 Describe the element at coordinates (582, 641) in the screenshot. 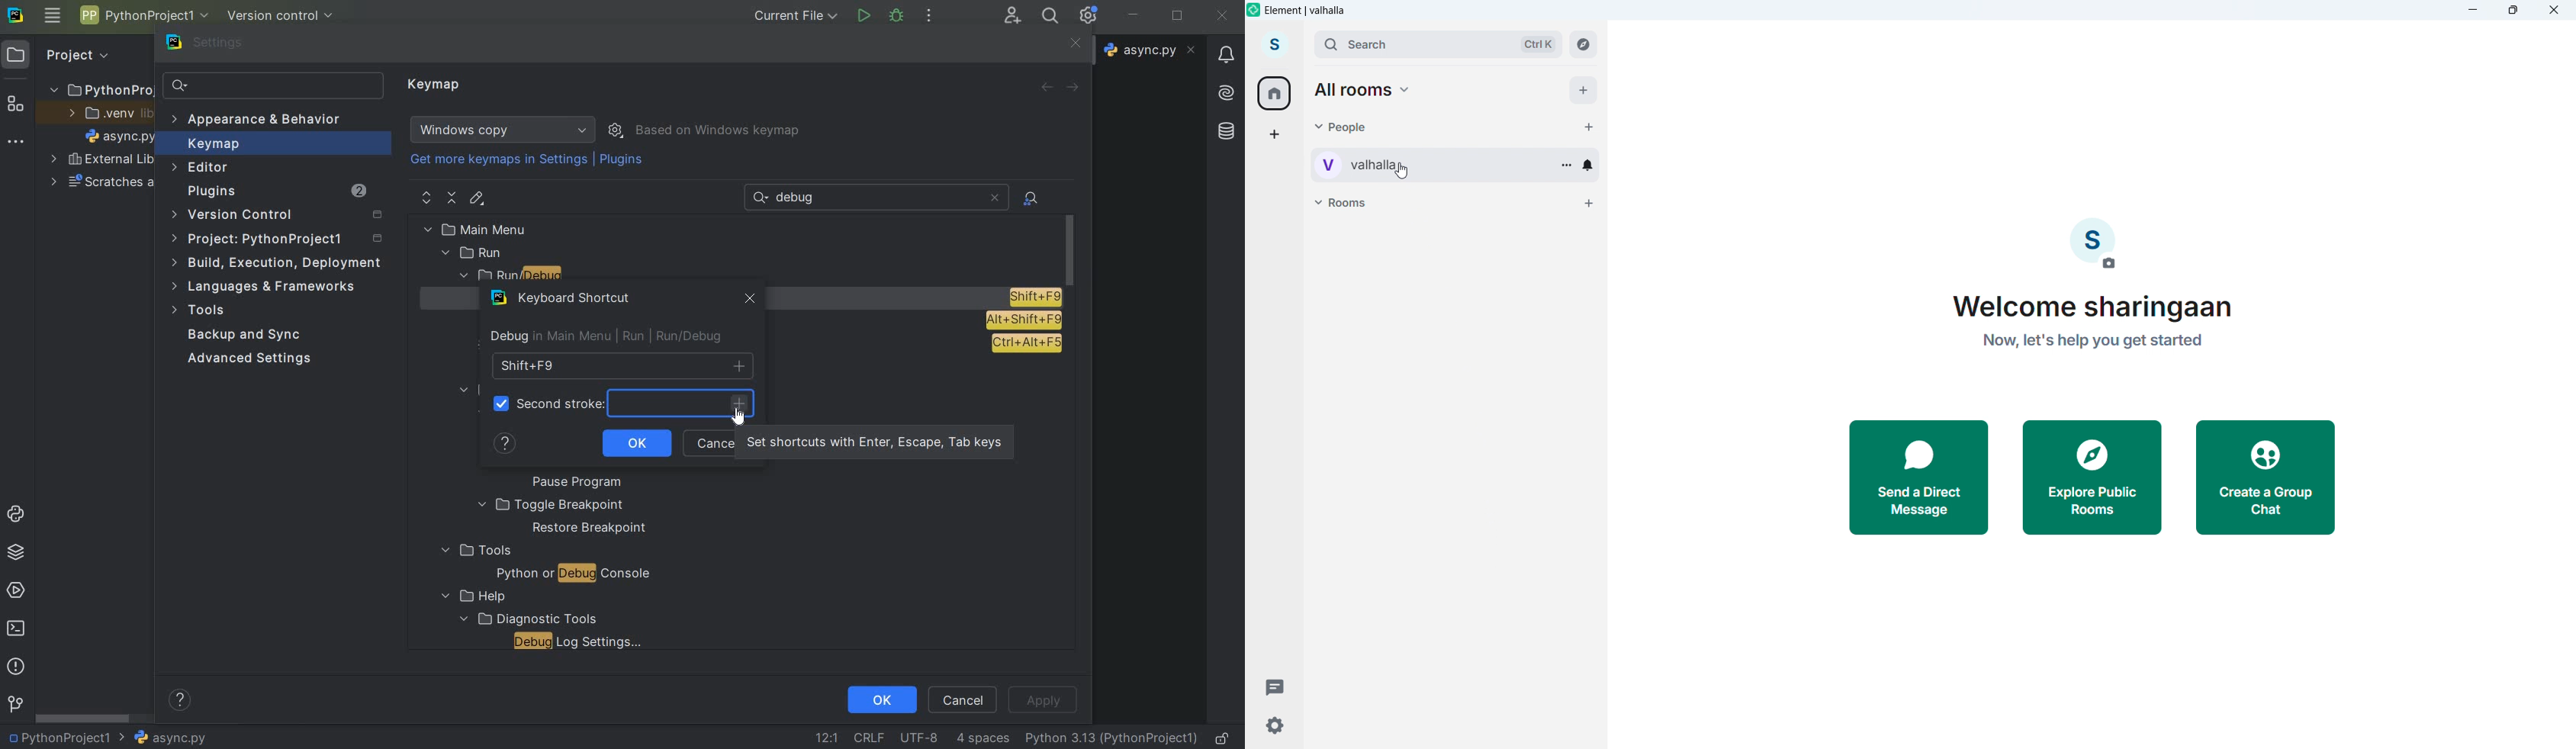

I see `debug log settings` at that location.